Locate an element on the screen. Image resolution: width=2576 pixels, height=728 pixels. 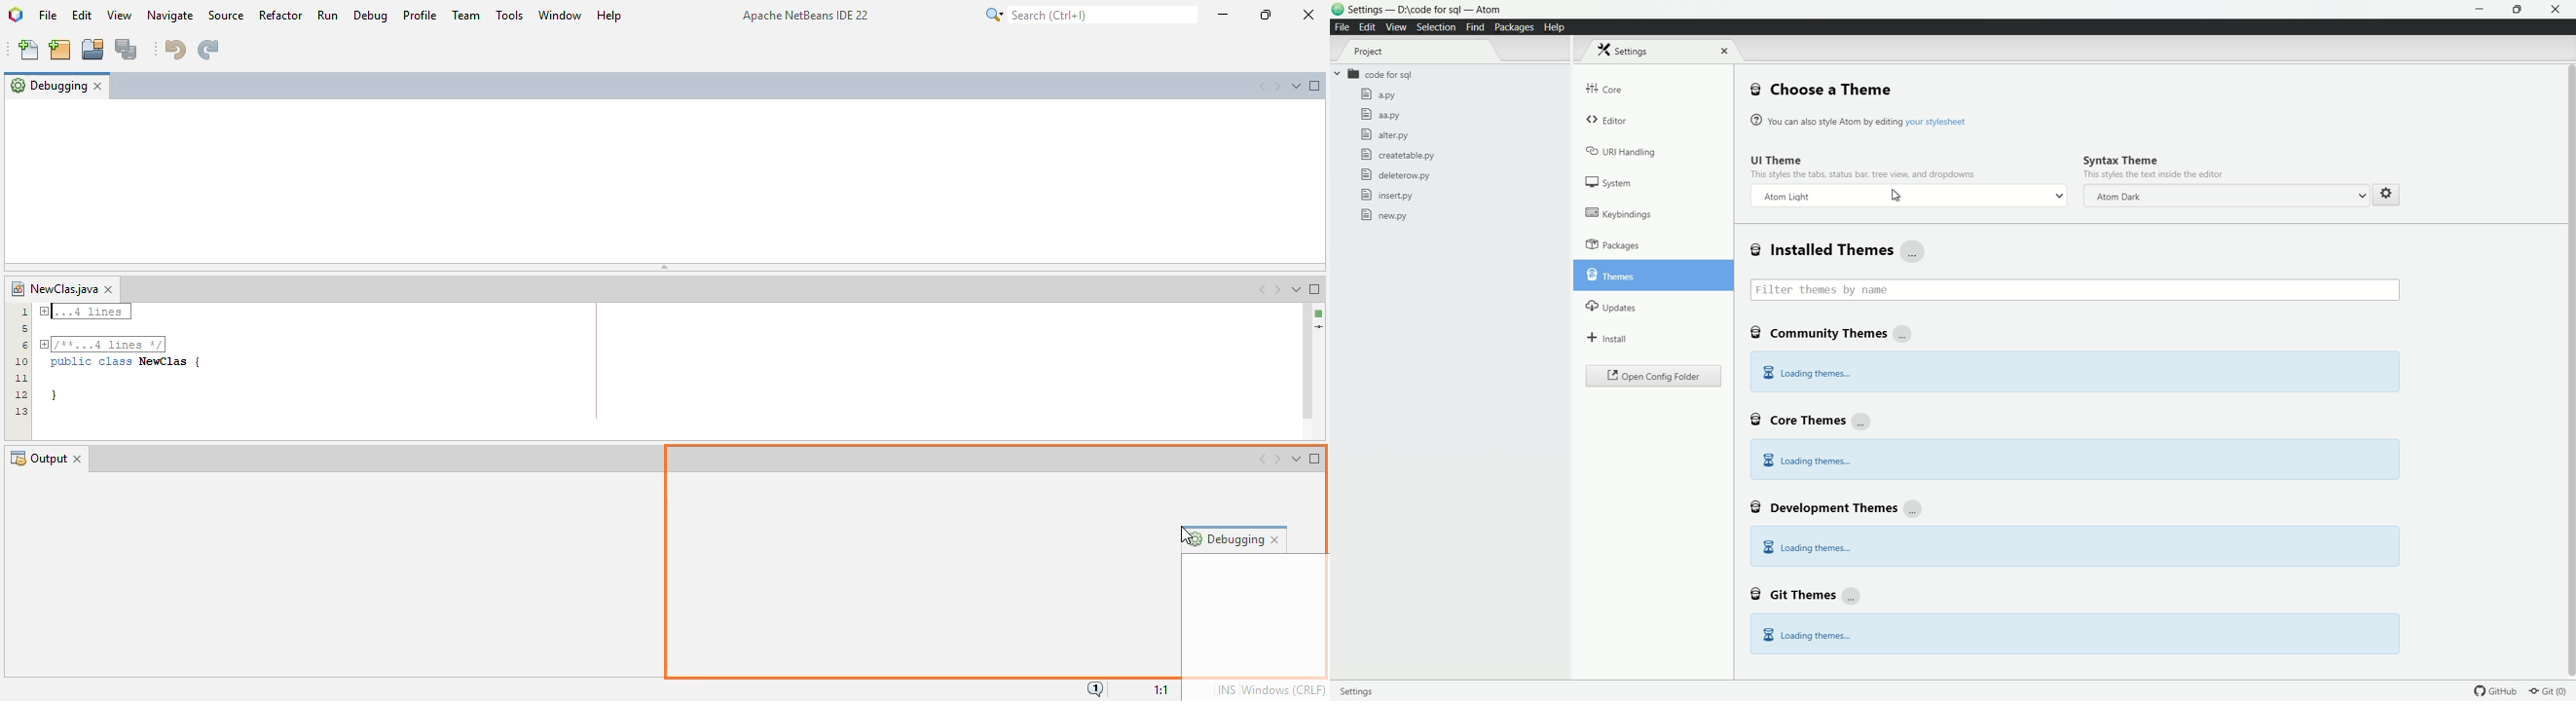
updates is located at coordinates (1612, 305).